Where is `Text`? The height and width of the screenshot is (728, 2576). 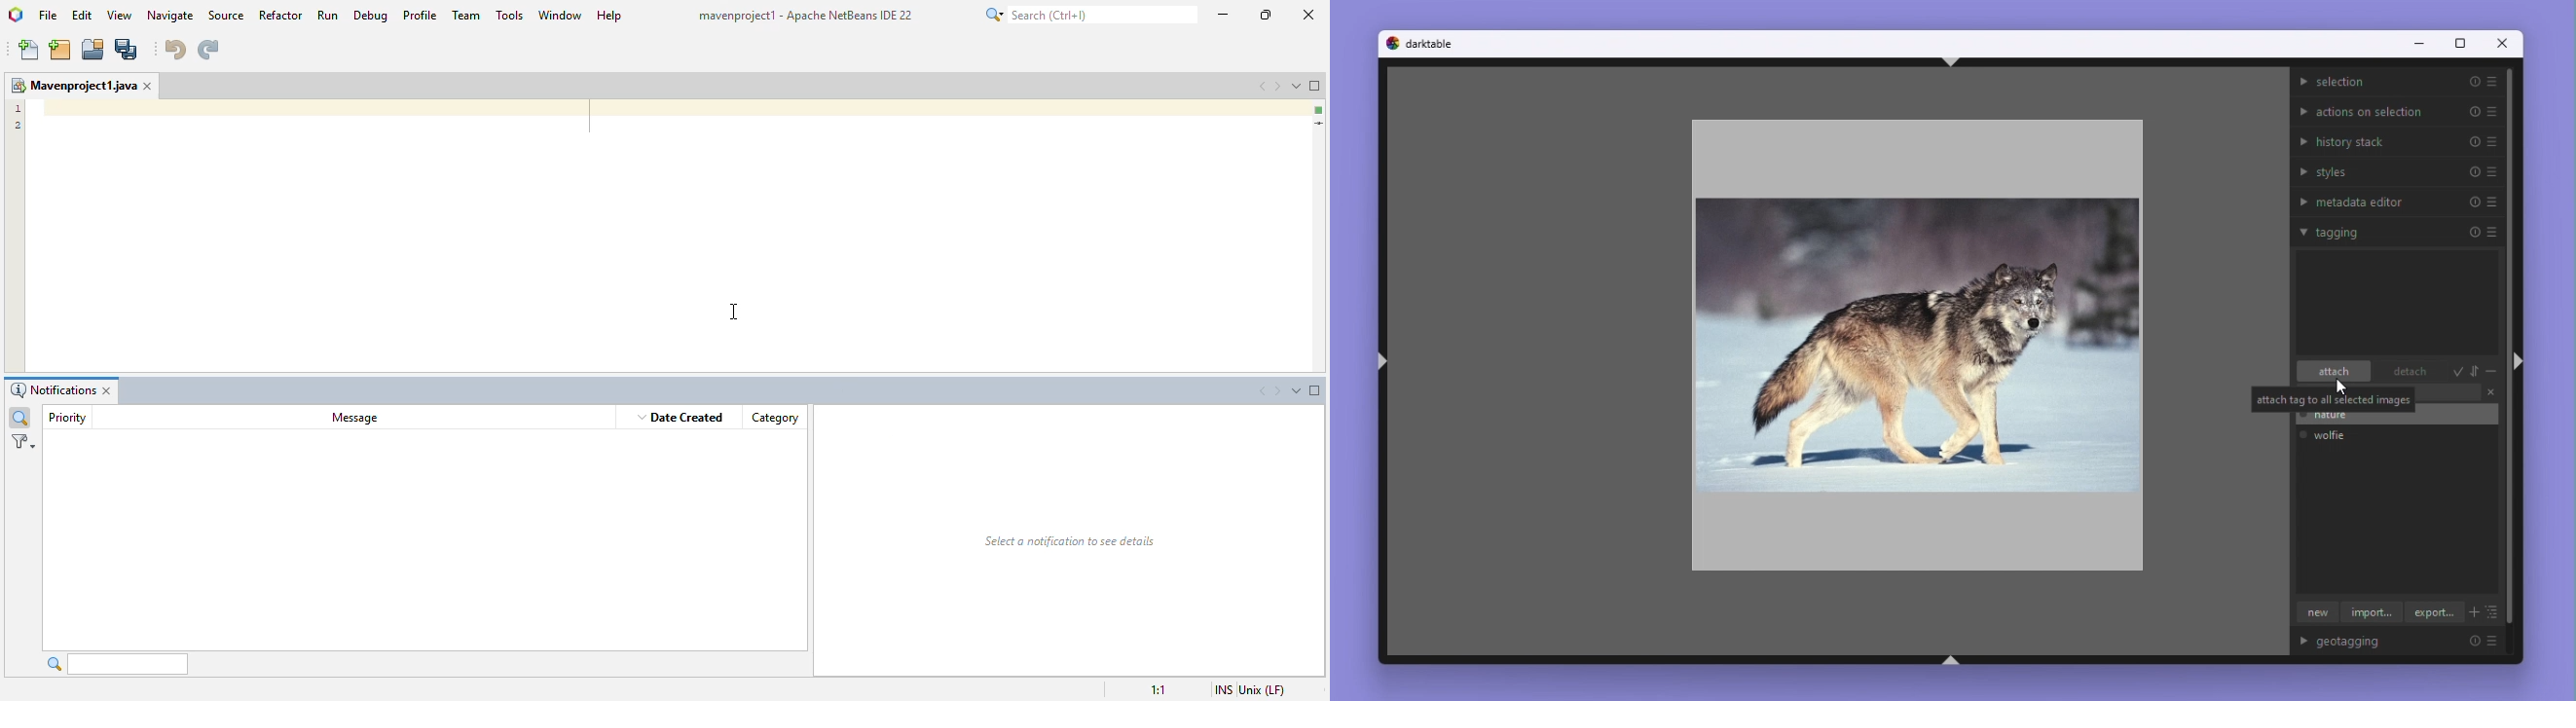 Text is located at coordinates (2333, 399).